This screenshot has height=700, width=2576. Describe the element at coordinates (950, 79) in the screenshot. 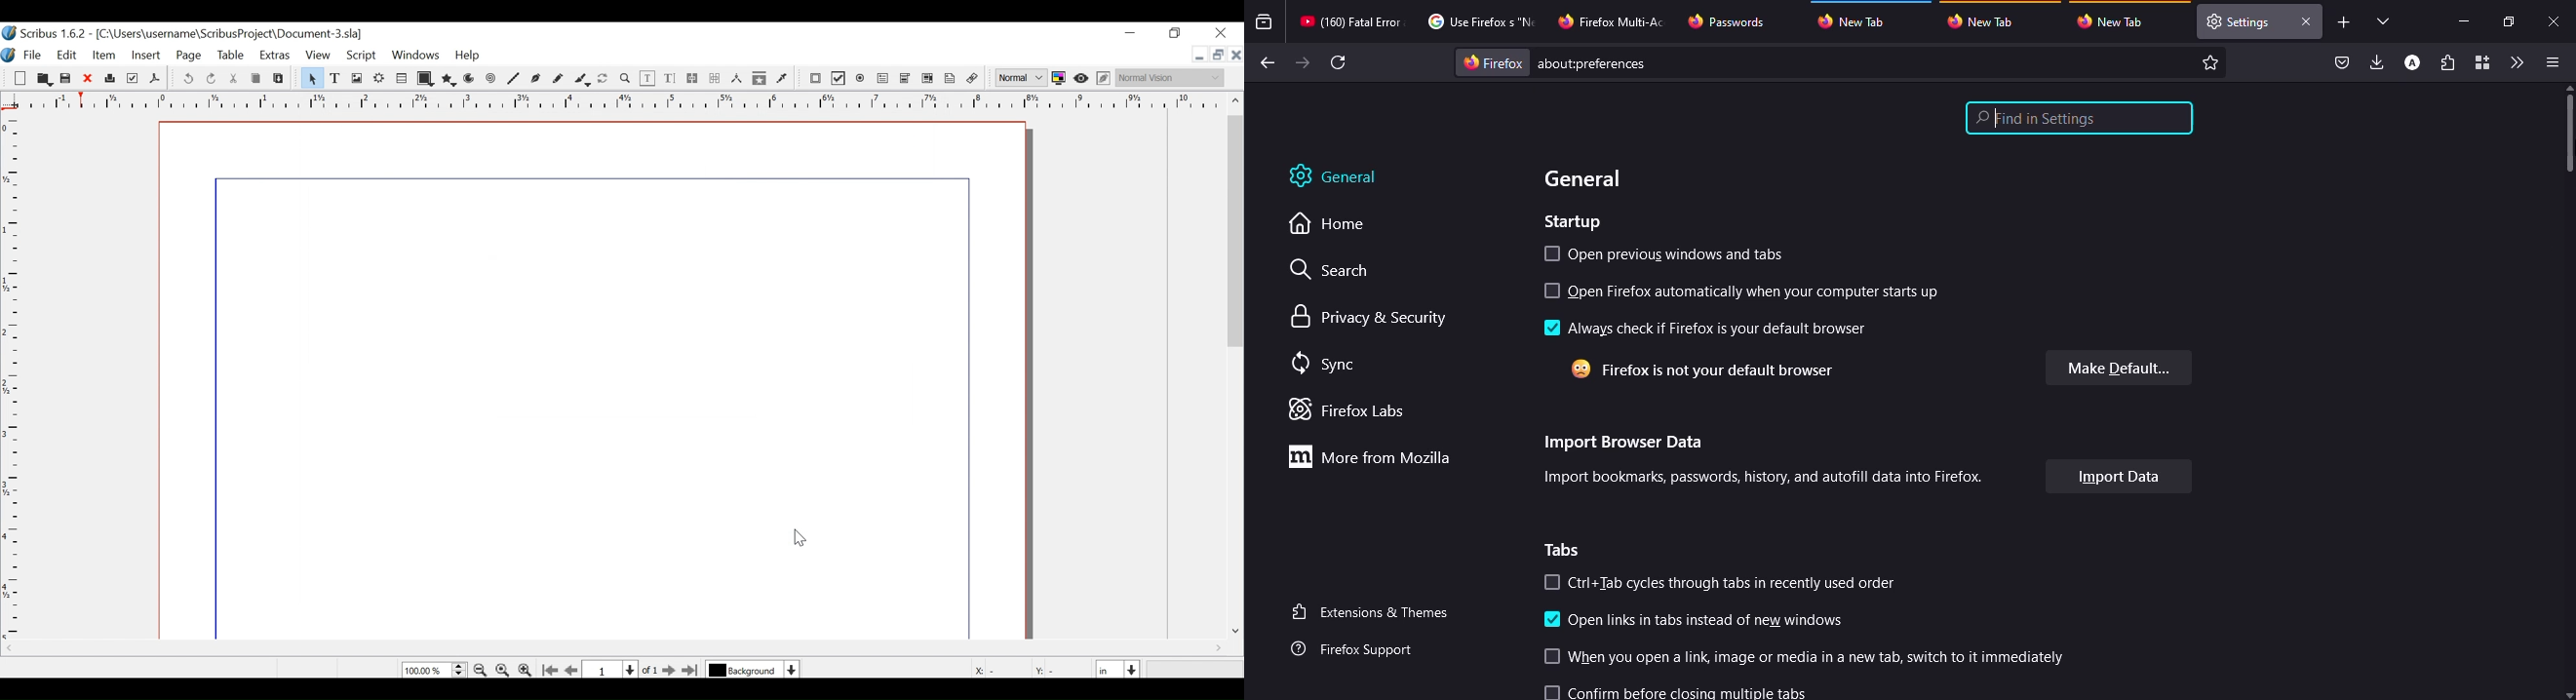

I see `link Annotation` at that location.